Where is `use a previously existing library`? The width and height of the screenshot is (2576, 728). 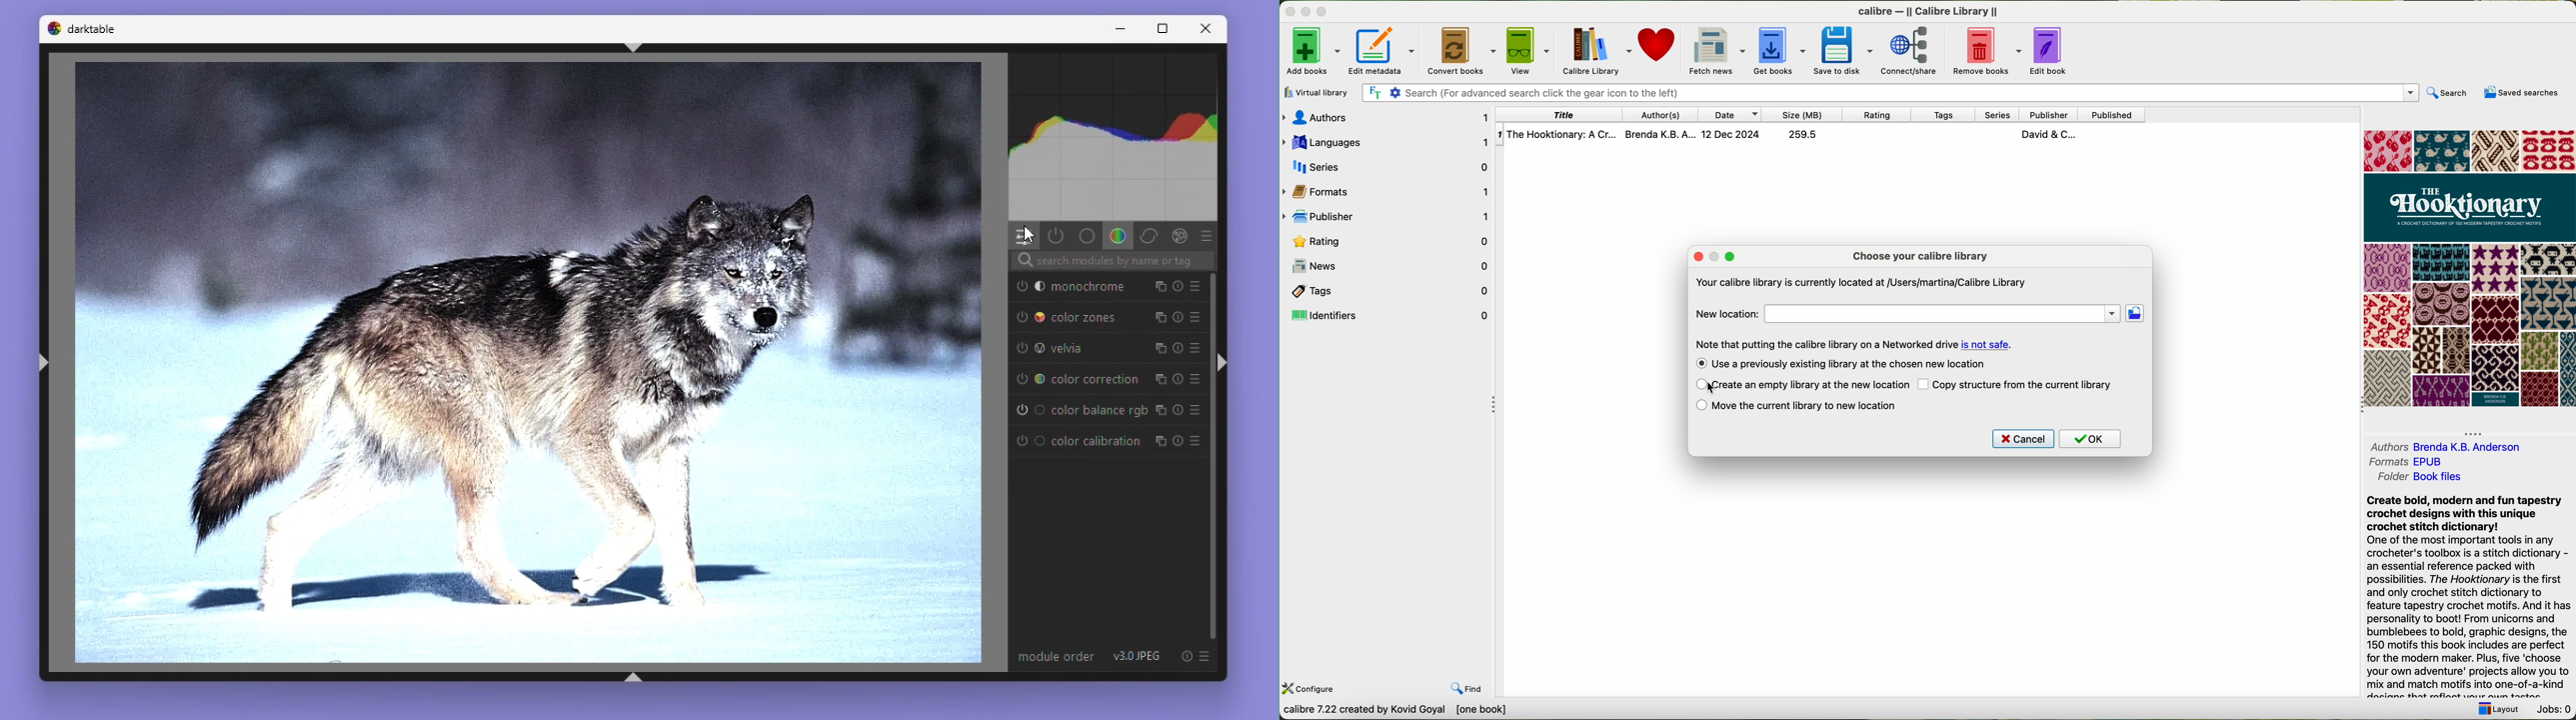
use a previously existing library is located at coordinates (1852, 363).